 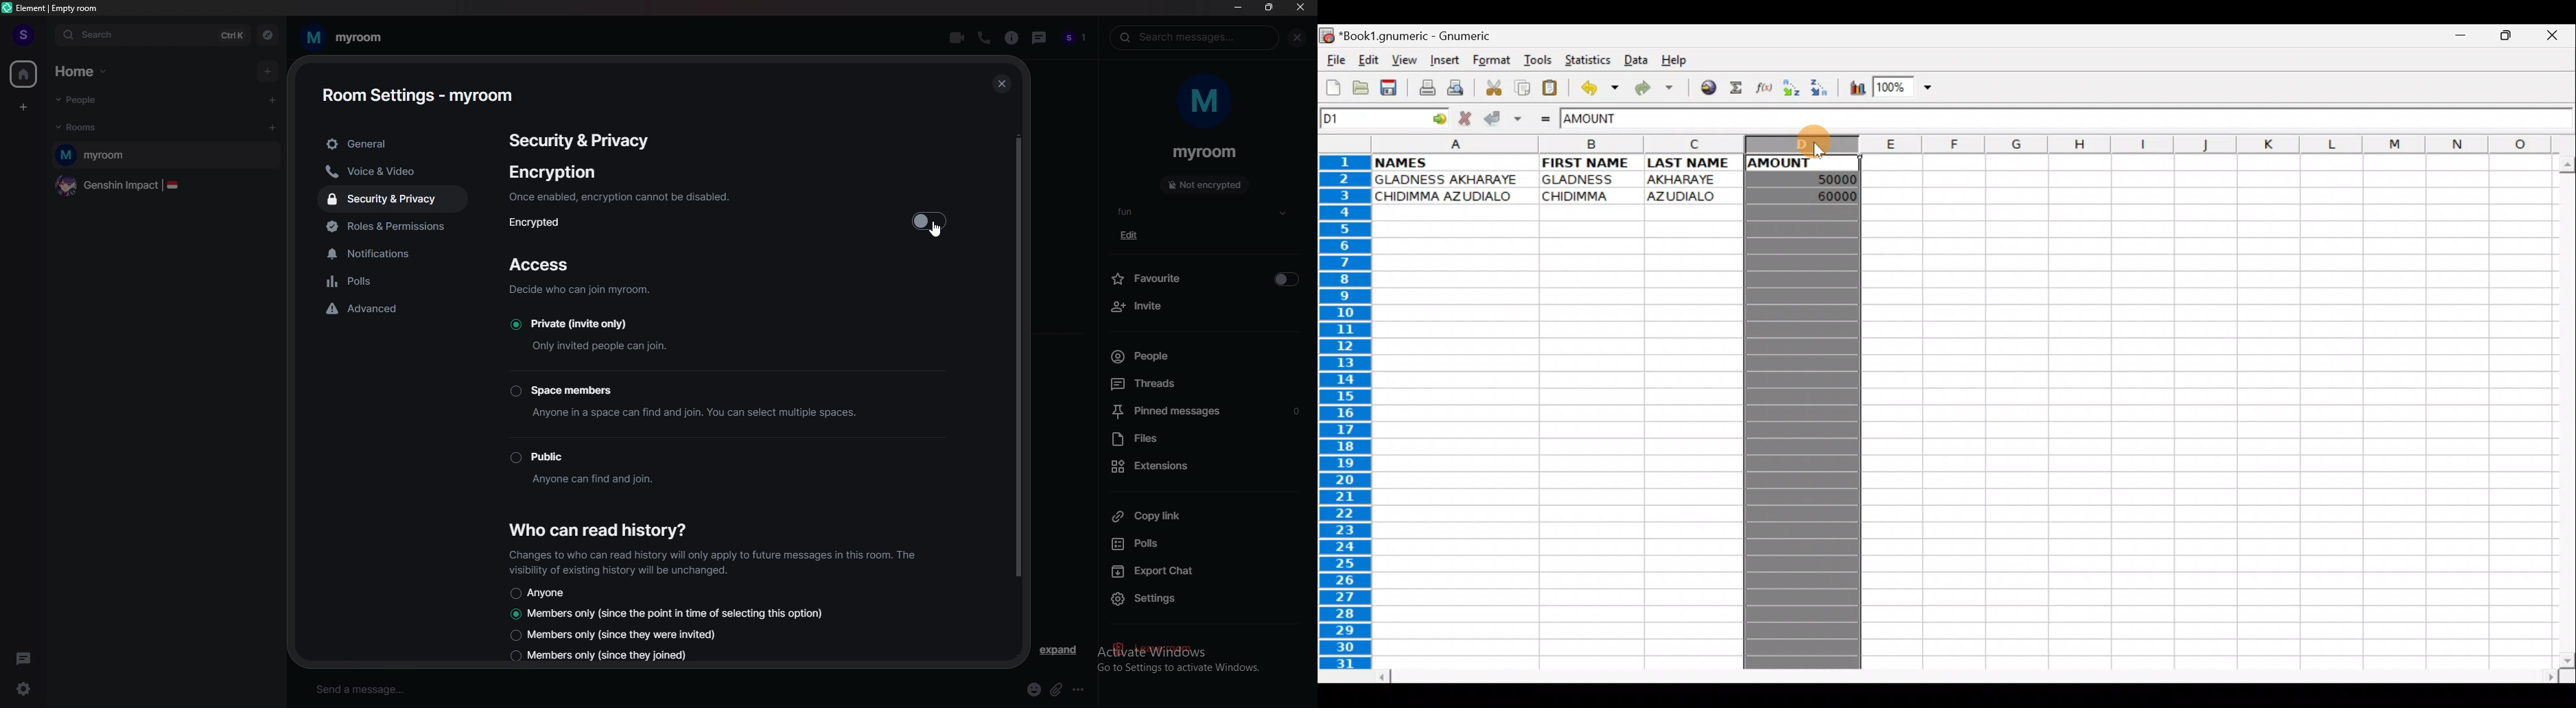 I want to click on create a space, so click(x=22, y=109).